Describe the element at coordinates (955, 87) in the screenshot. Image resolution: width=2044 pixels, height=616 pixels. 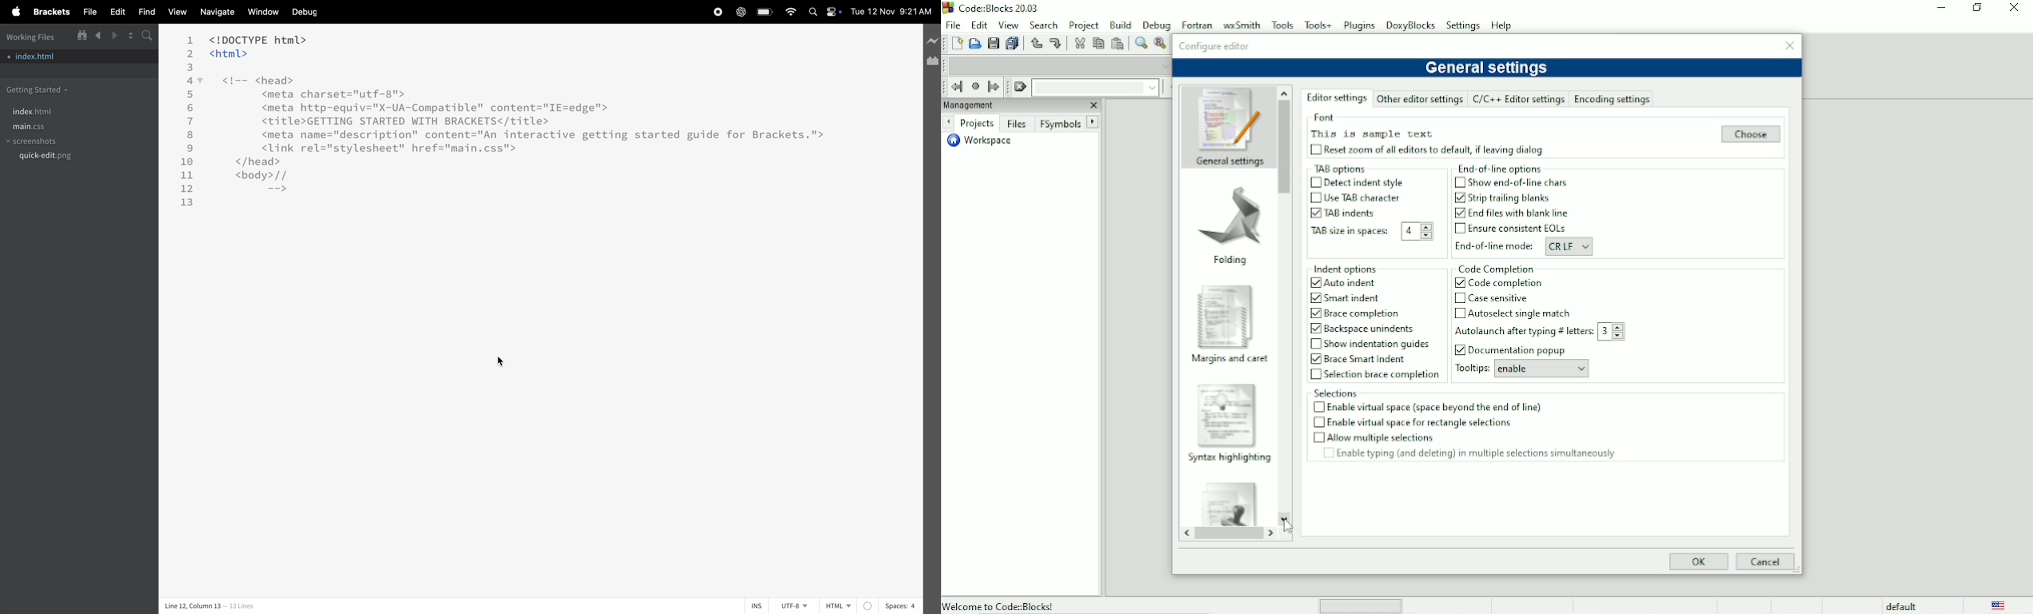
I see `Jump back` at that location.